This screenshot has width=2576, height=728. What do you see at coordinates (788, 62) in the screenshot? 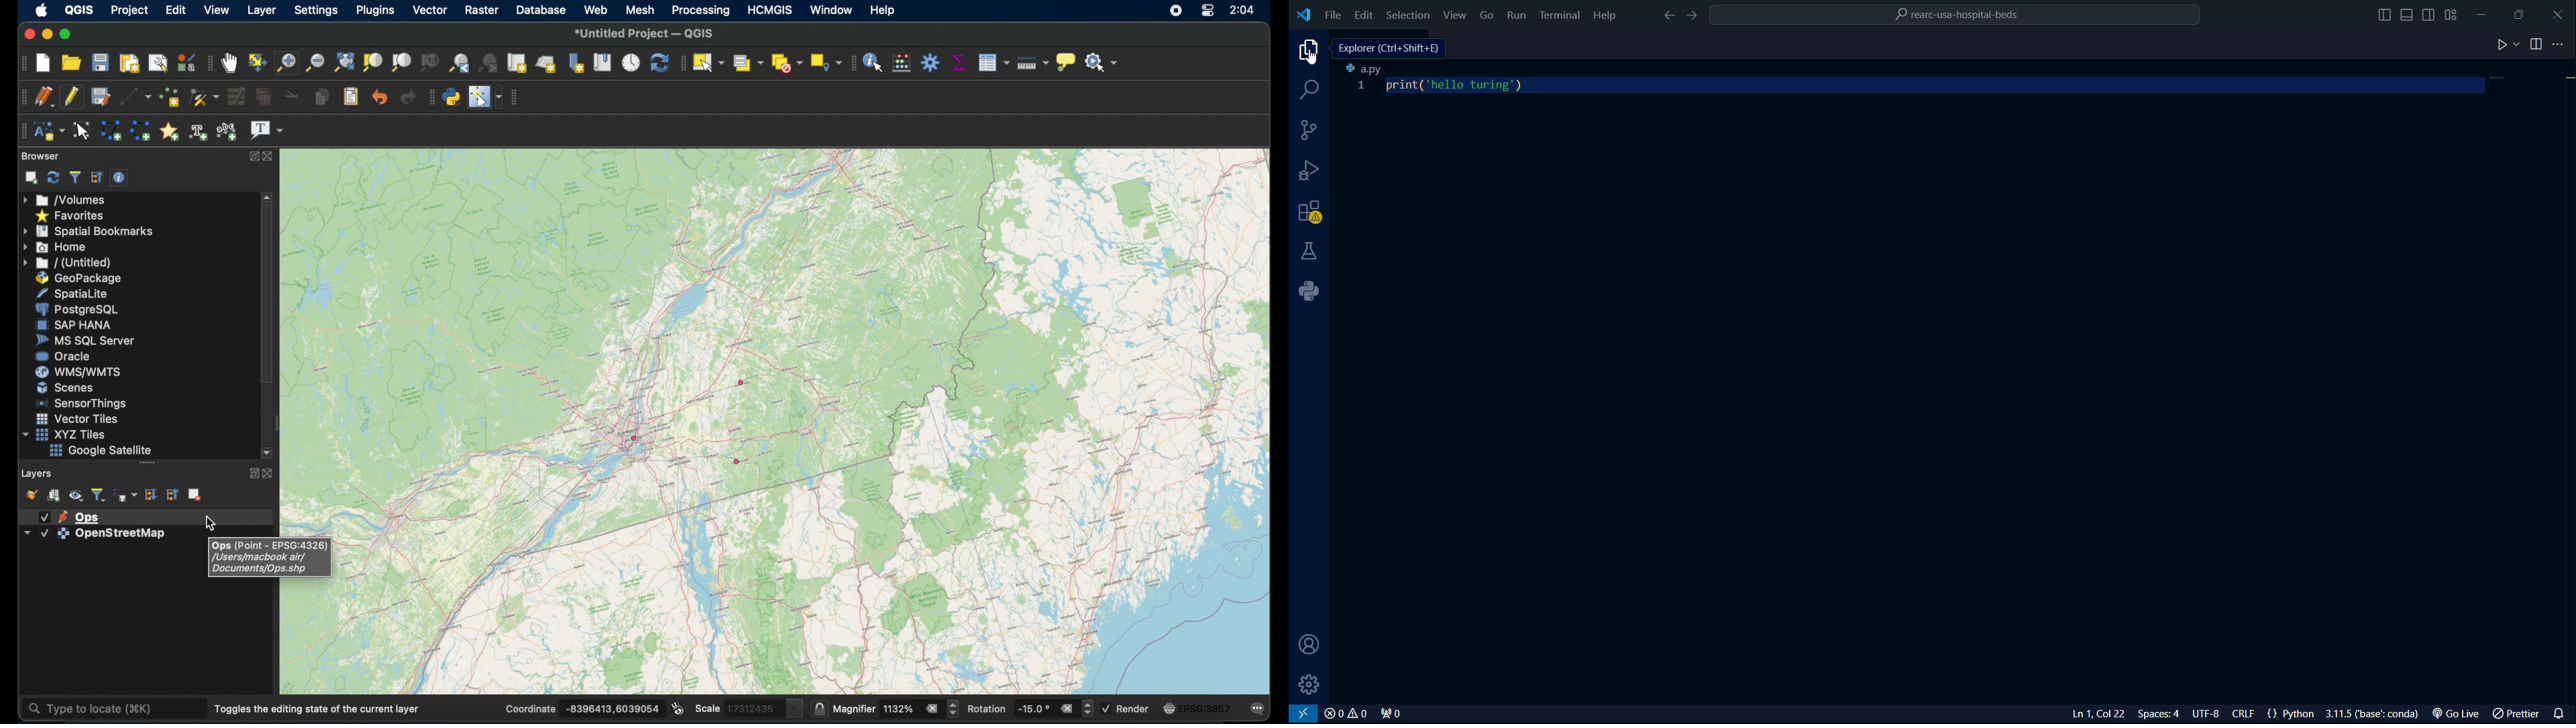
I see `deselect features from all layers` at bounding box center [788, 62].